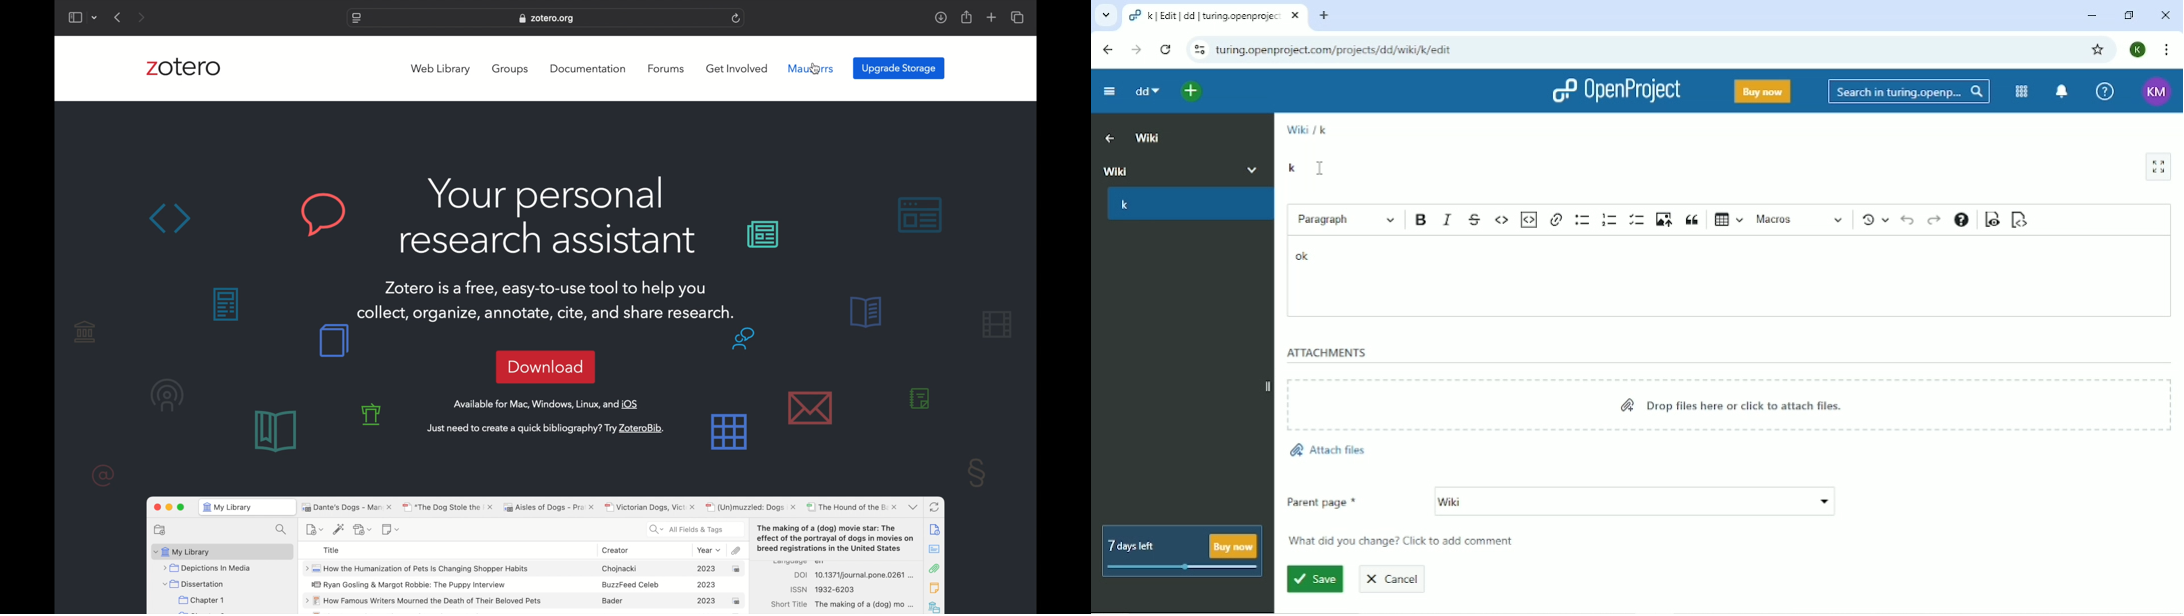 The width and height of the screenshot is (2184, 616). Describe the element at coordinates (814, 68) in the screenshot. I see `cursor` at that location.